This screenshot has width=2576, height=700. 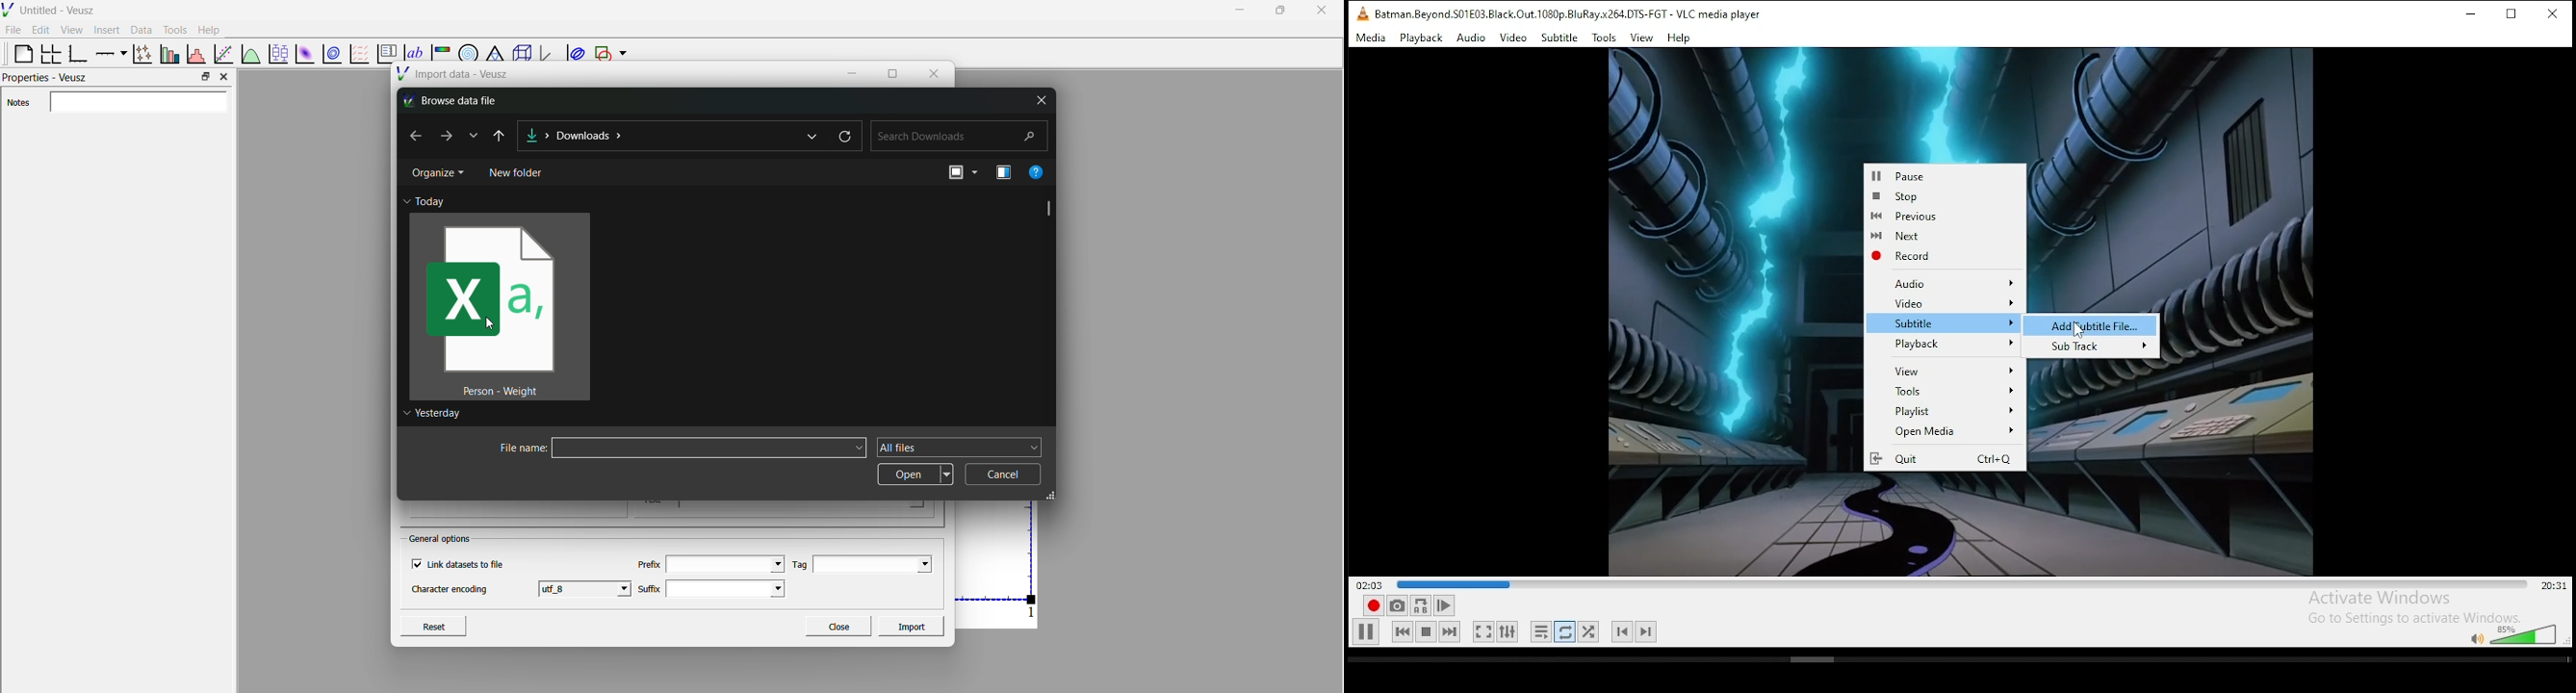 What do you see at coordinates (1605, 38) in the screenshot?
I see `tools` at bounding box center [1605, 38].